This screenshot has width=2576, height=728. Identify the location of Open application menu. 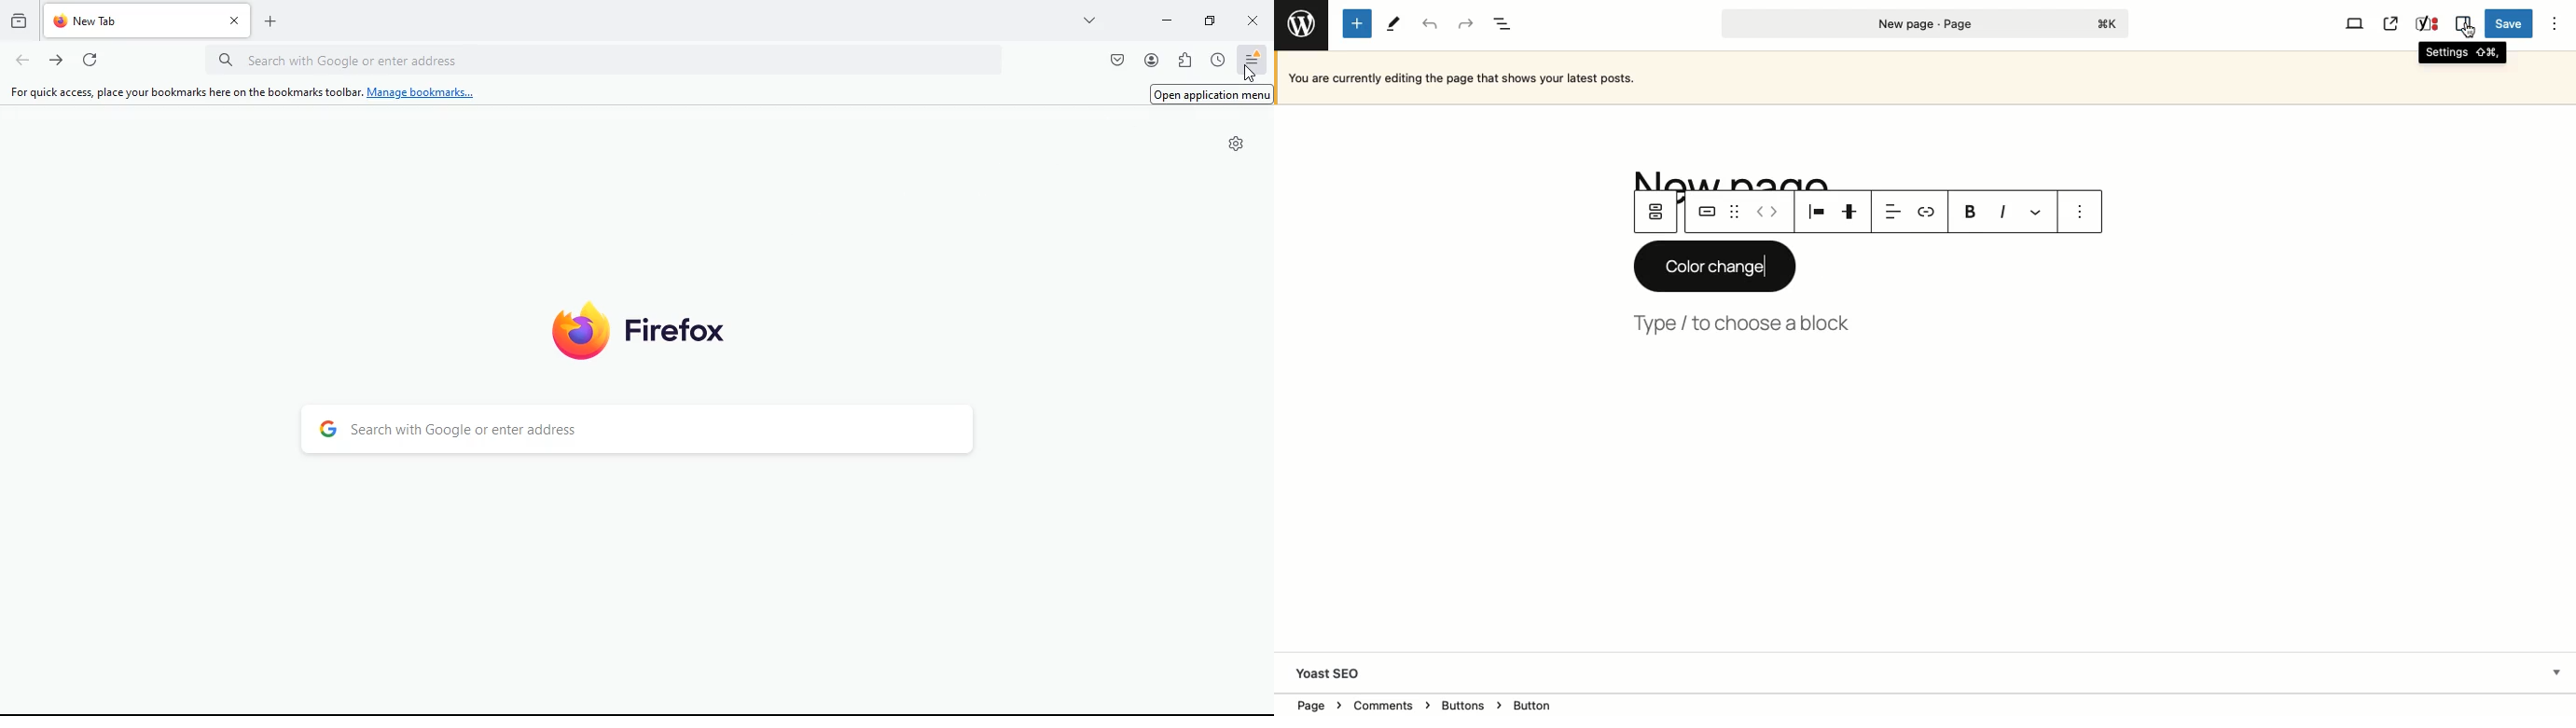
(1212, 94).